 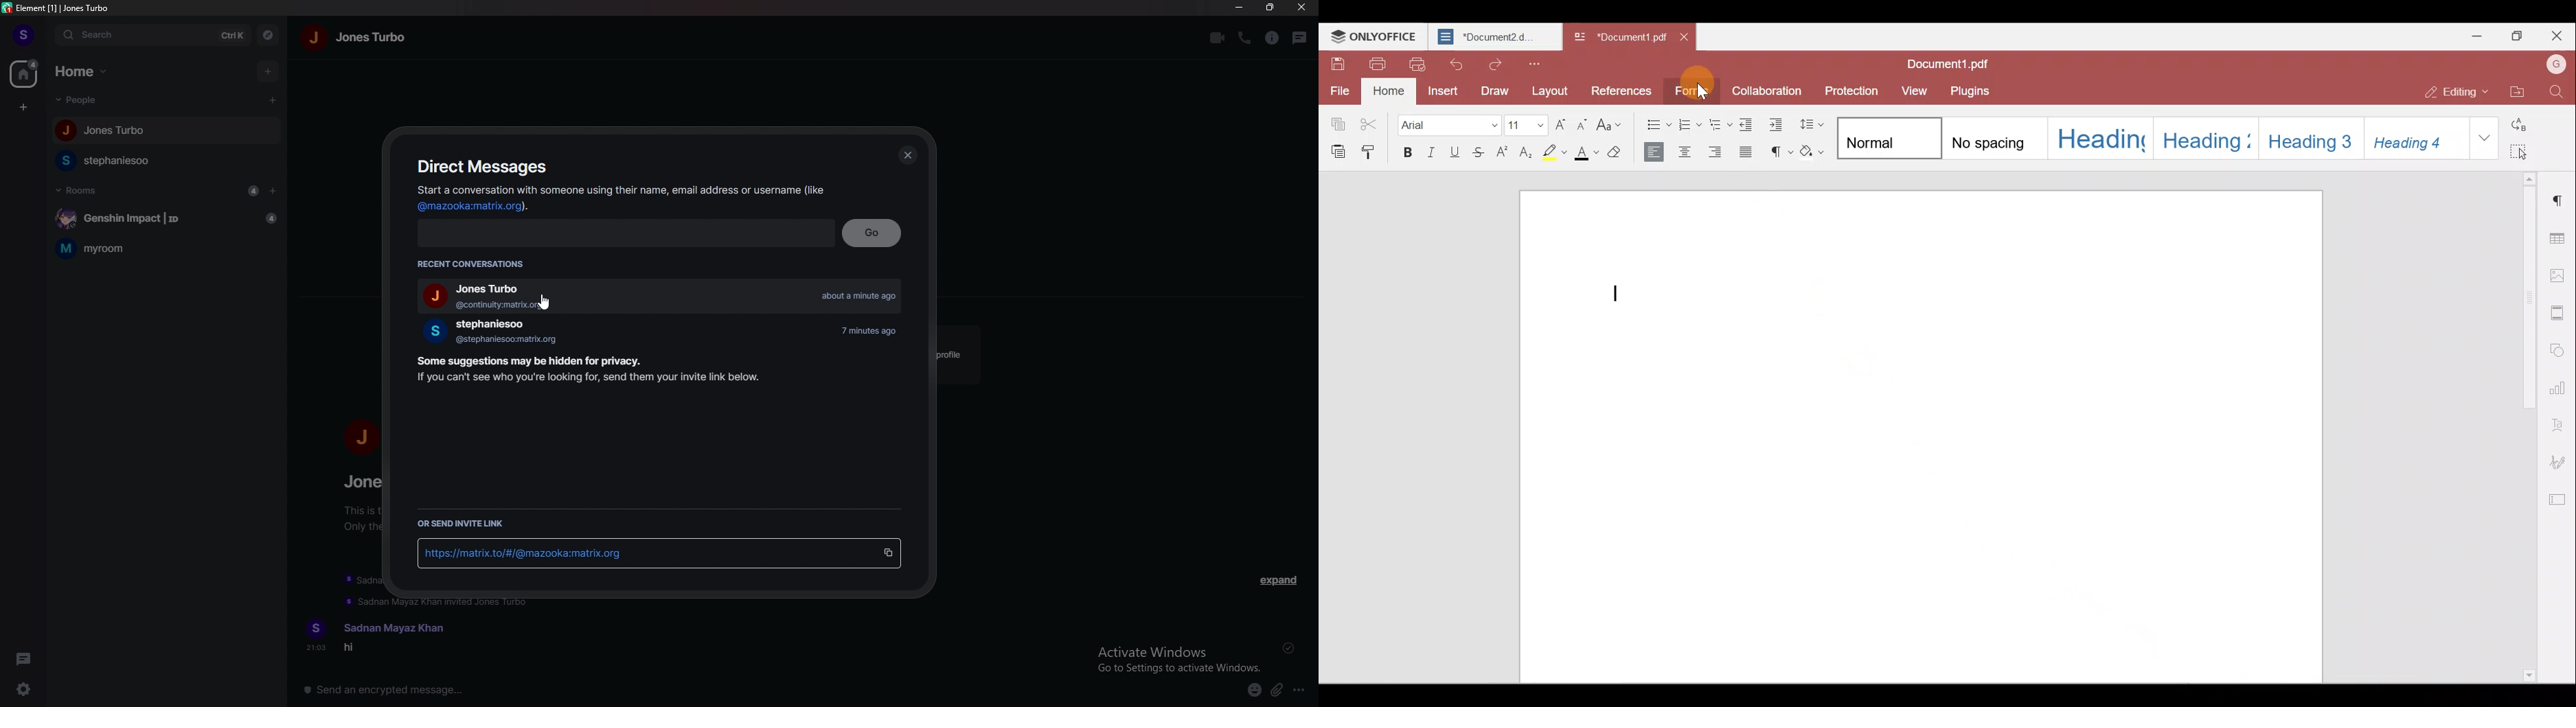 I want to click on element [1] | Jones Turbo, so click(x=57, y=8).